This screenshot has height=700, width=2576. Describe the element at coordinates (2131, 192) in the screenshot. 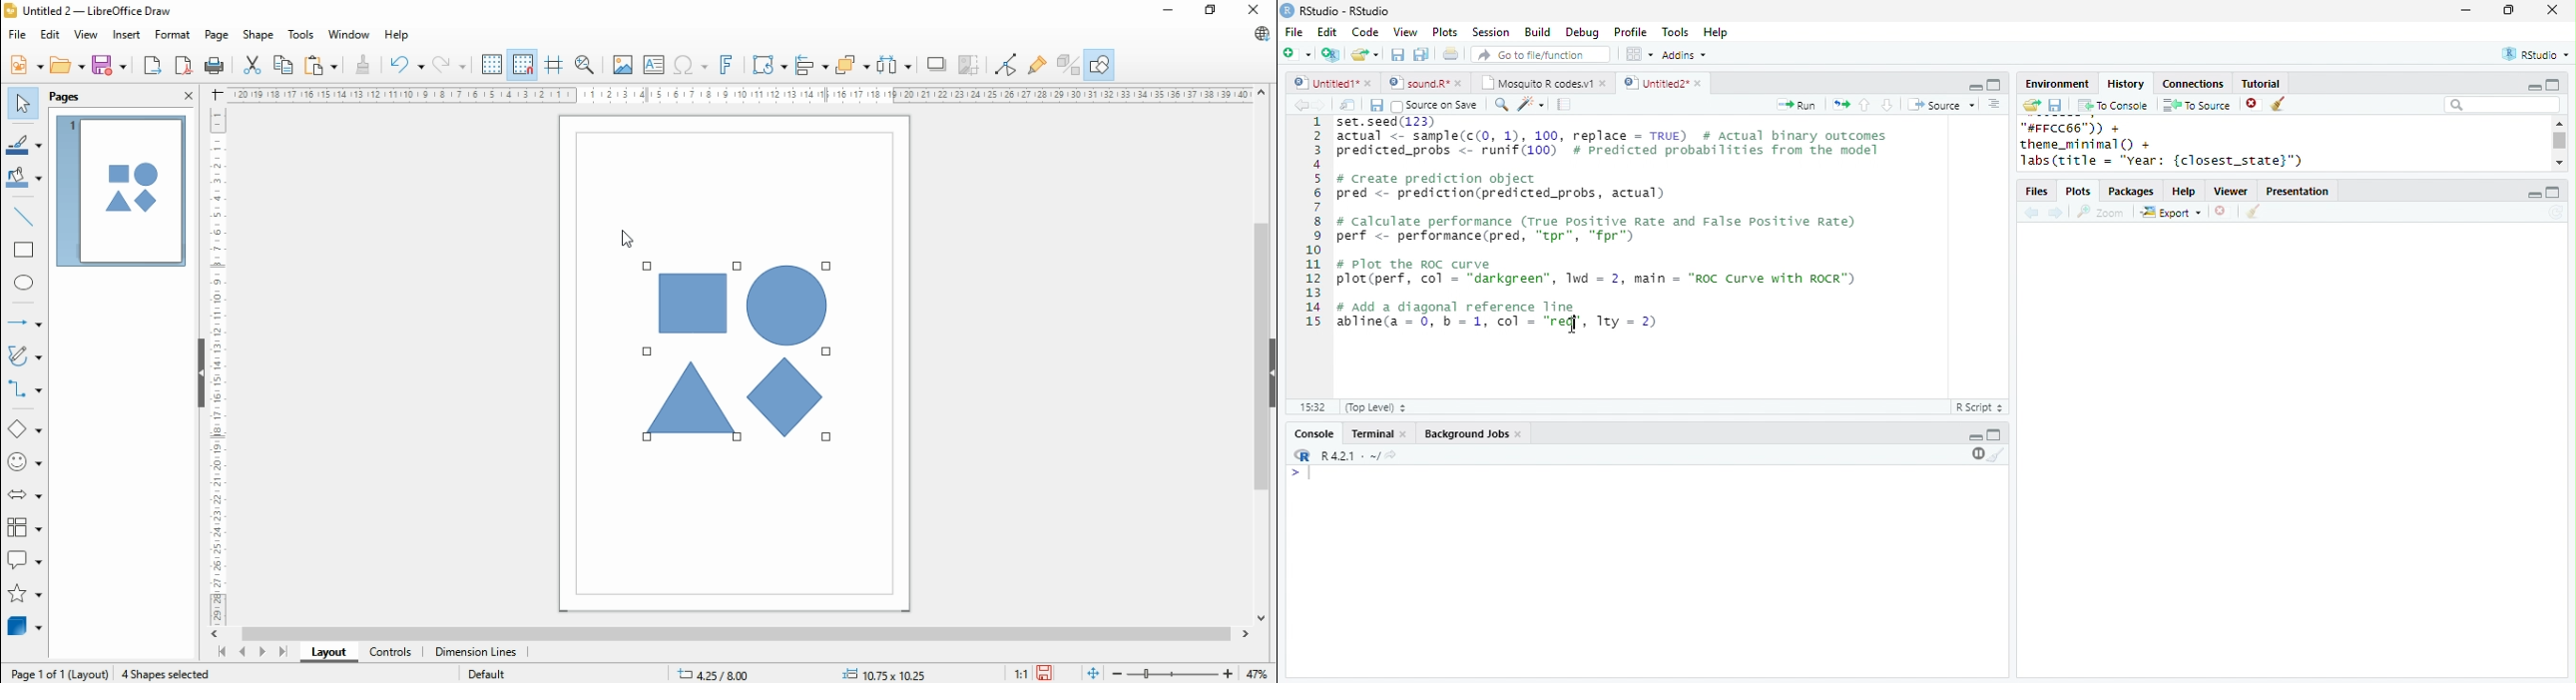

I see `Packages` at that location.